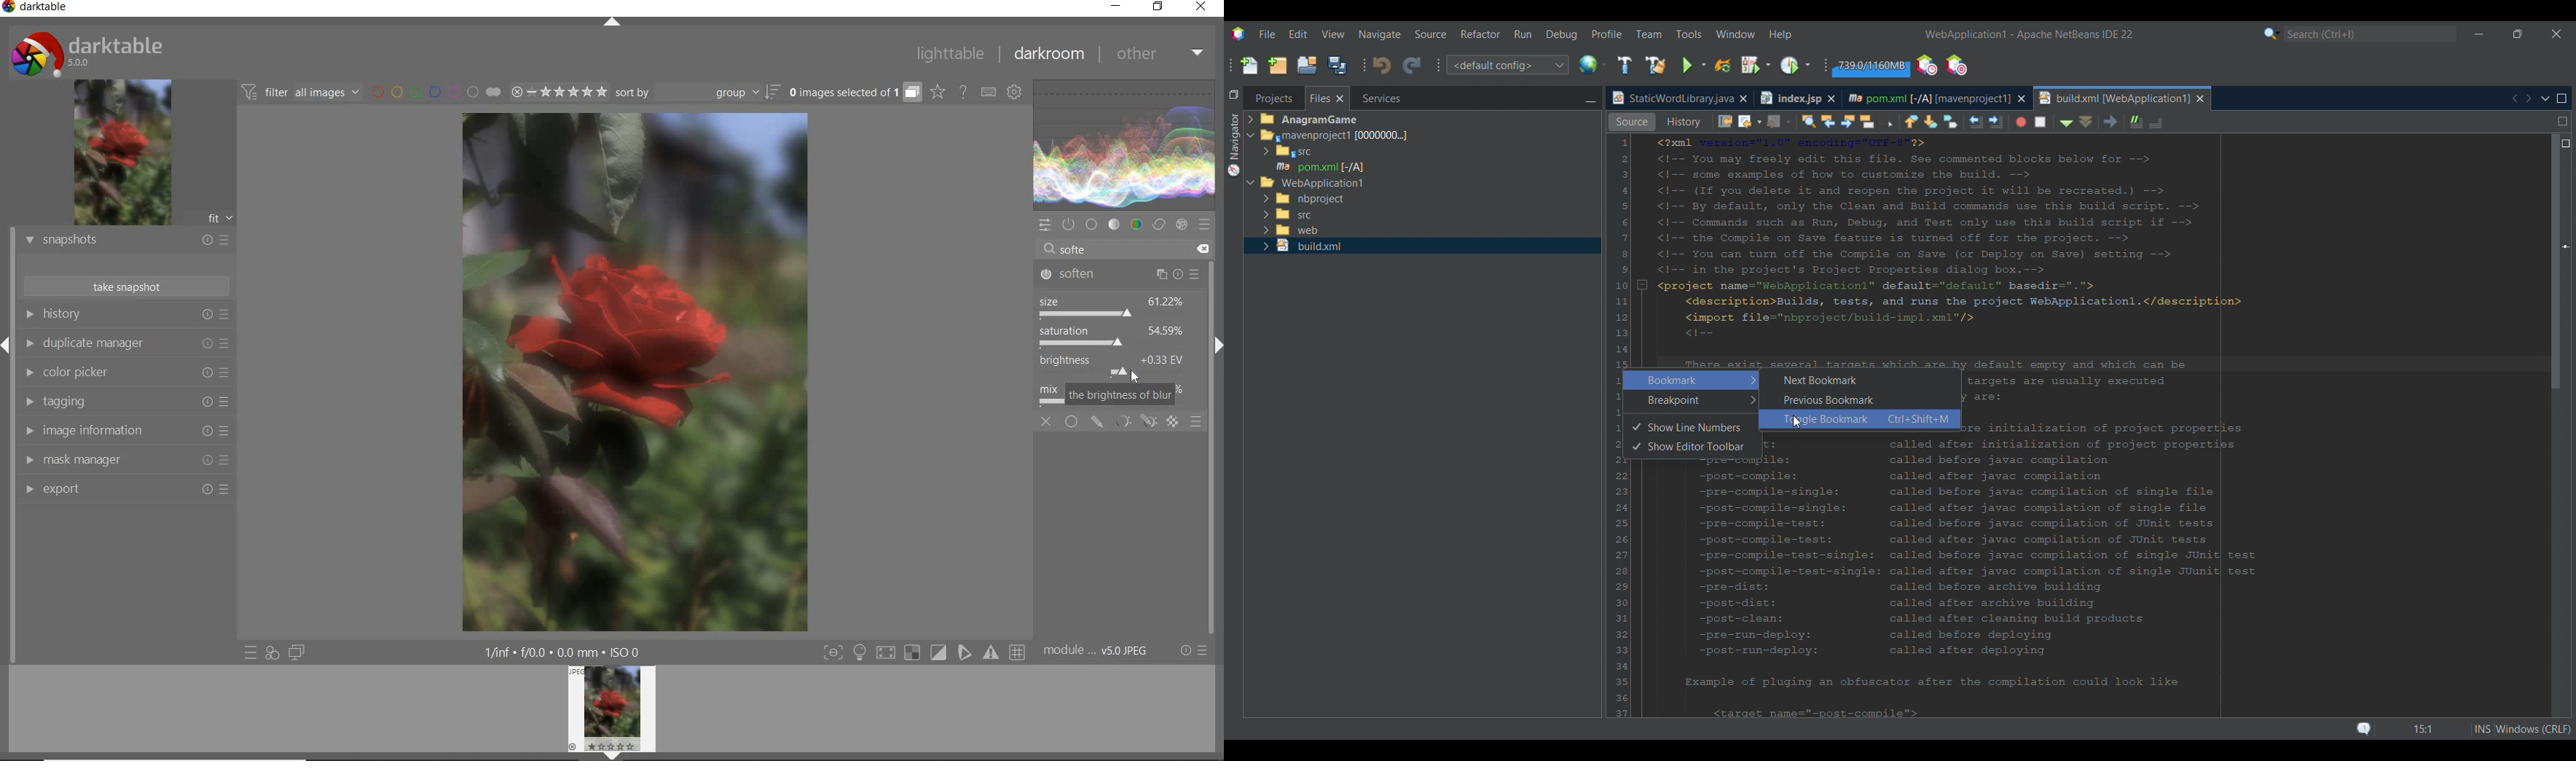  Describe the element at coordinates (615, 23) in the screenshot. I see `expand/collapse` at that location.